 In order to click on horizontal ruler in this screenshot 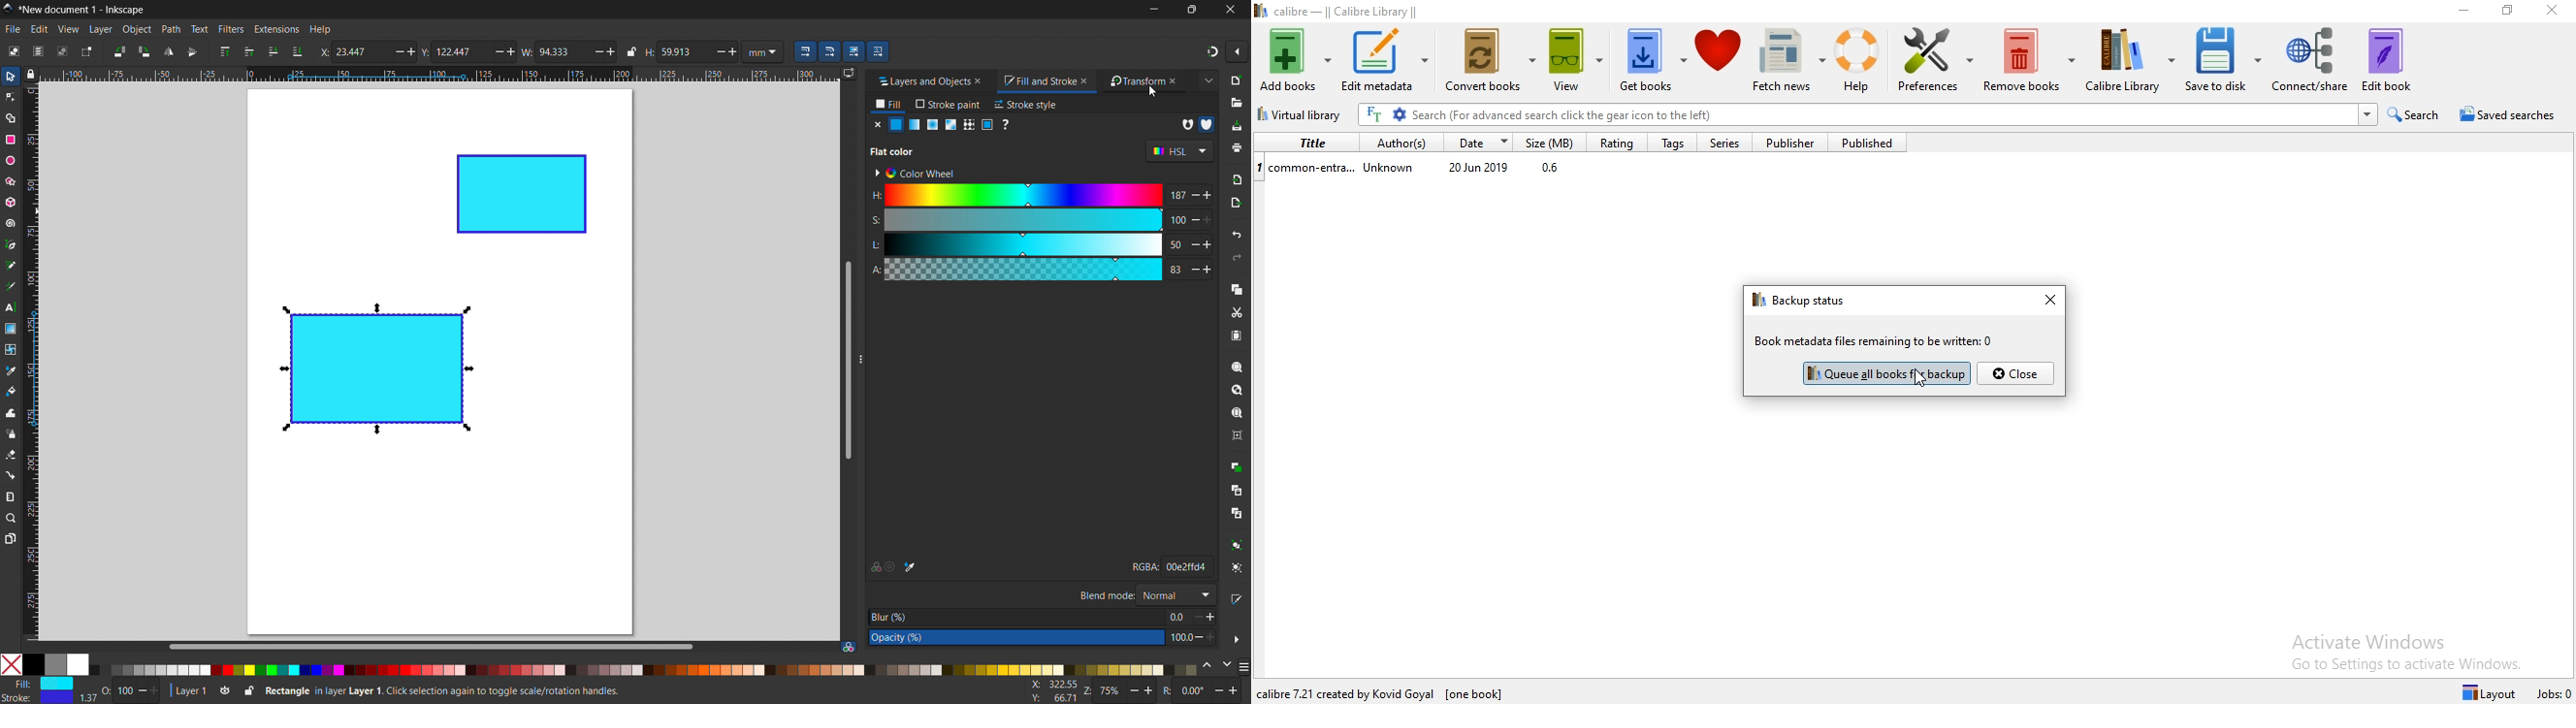, I will do `click(438, 76)`.